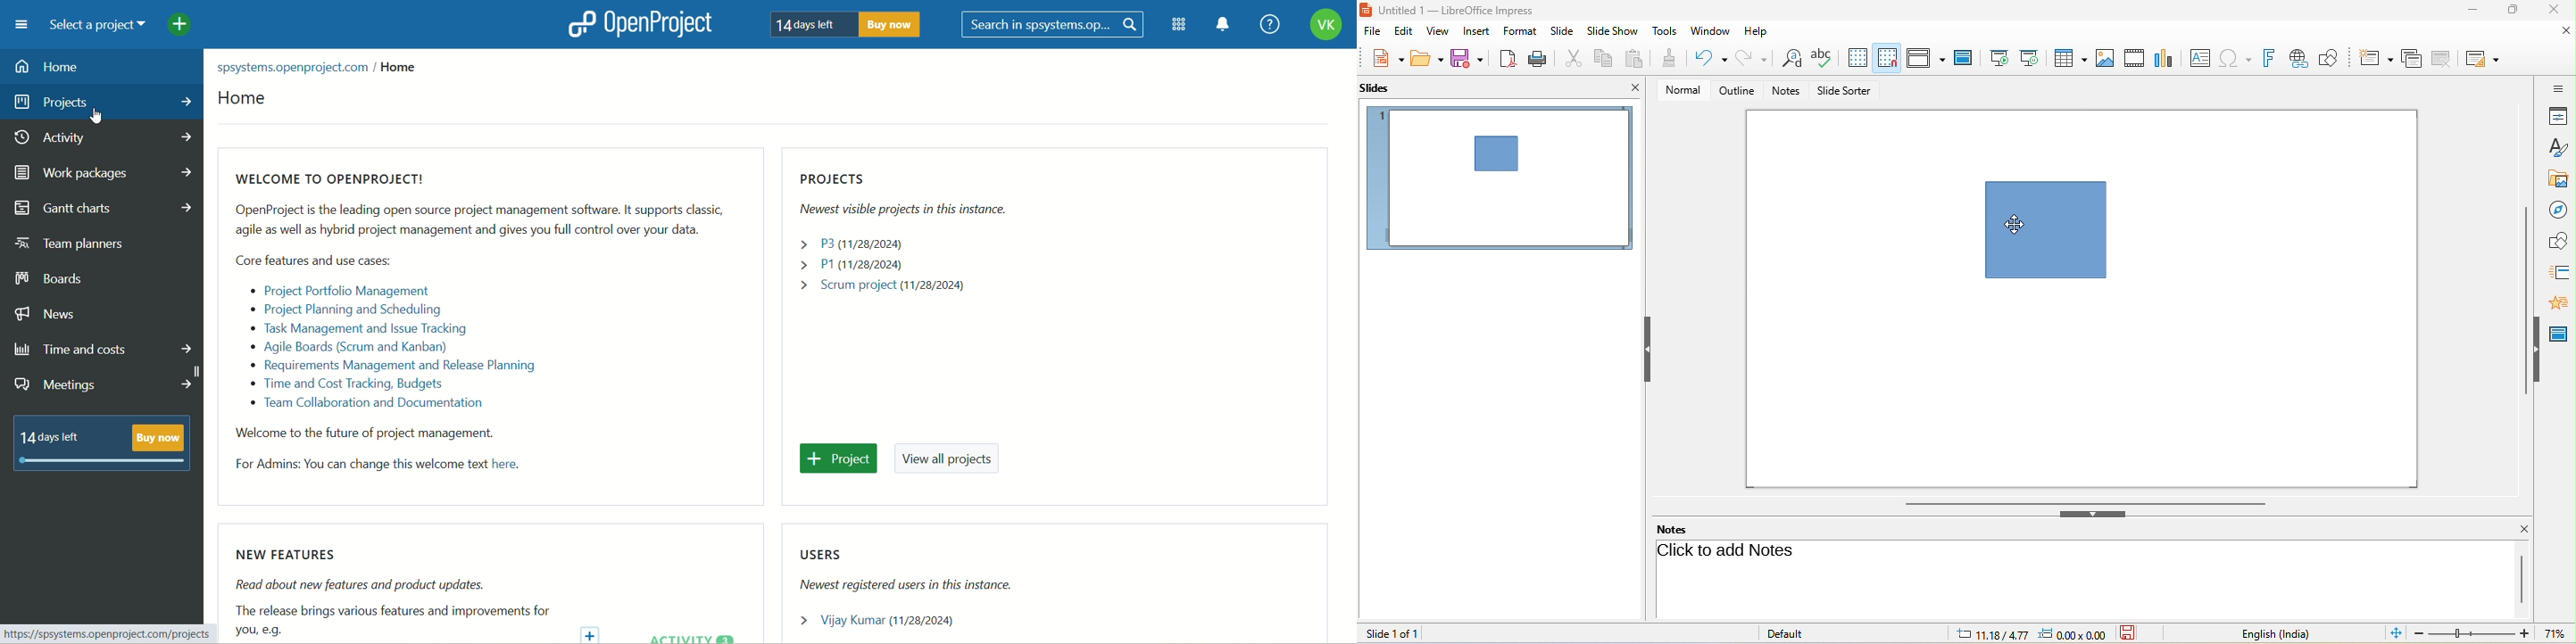 The width and height of the screenshot is (2576, 644). I want to click on display grids, so click(1856, 56).